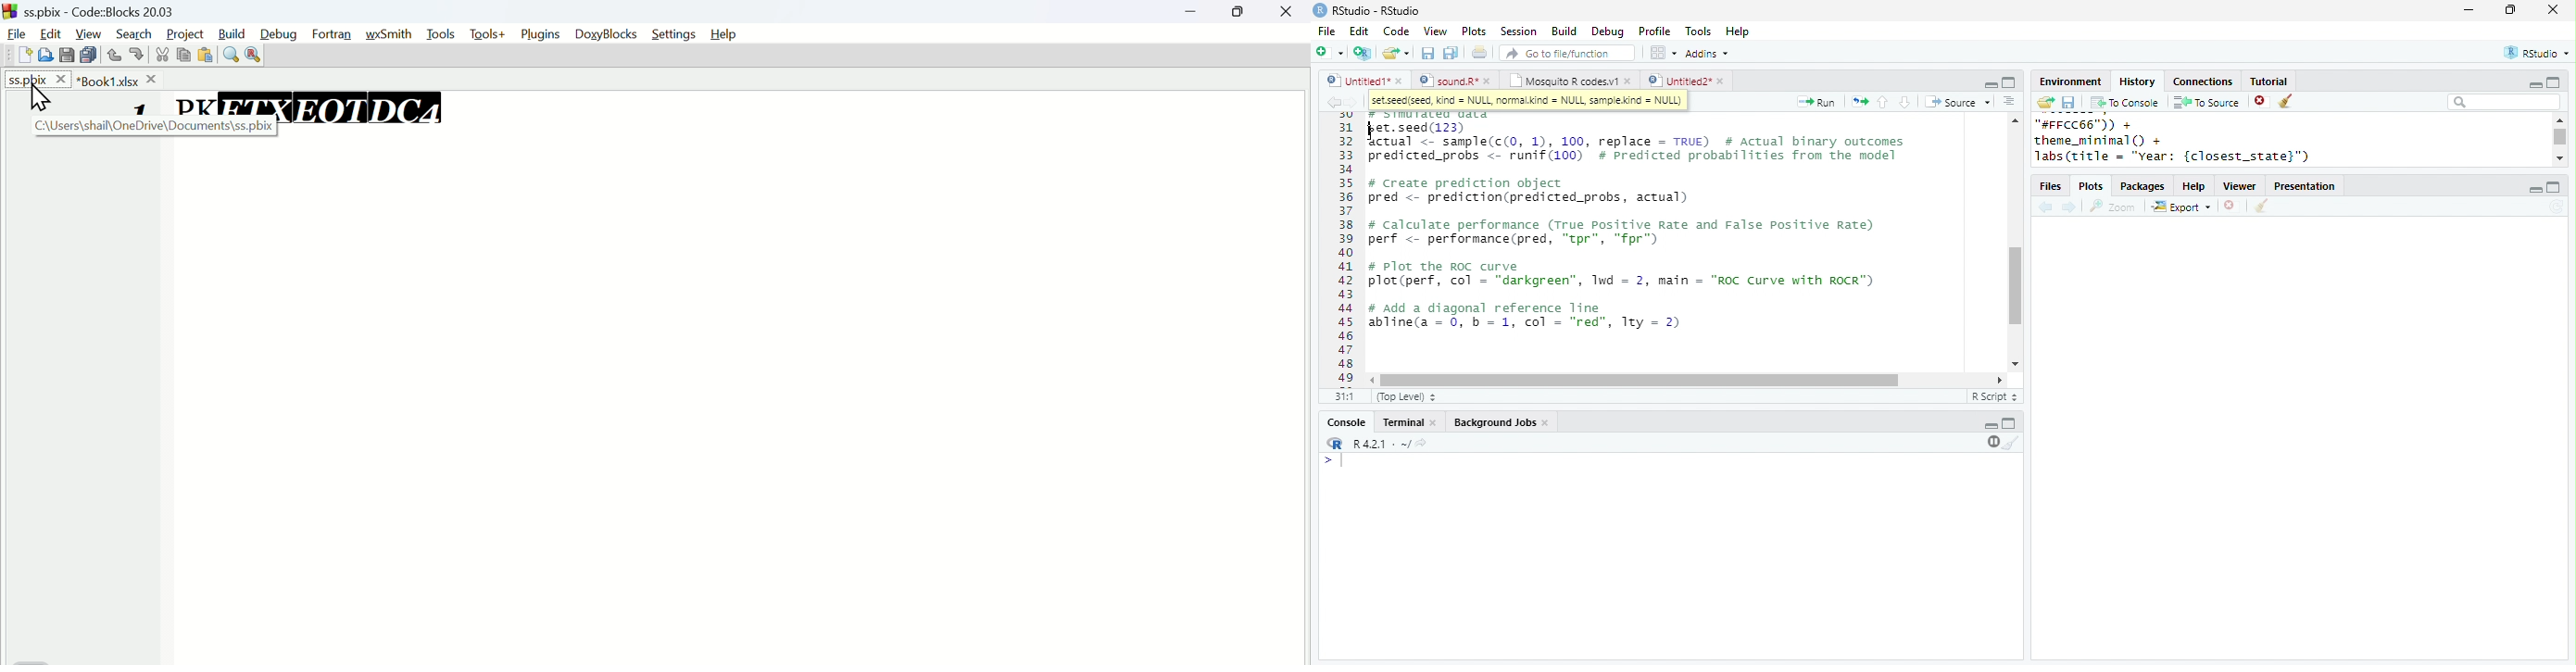 The height and width of the screenshot is (672, 2576). Describe the element at coordinates (1564, 81) in the screenshot. I see `Mosquito R codes.v1` at that location.